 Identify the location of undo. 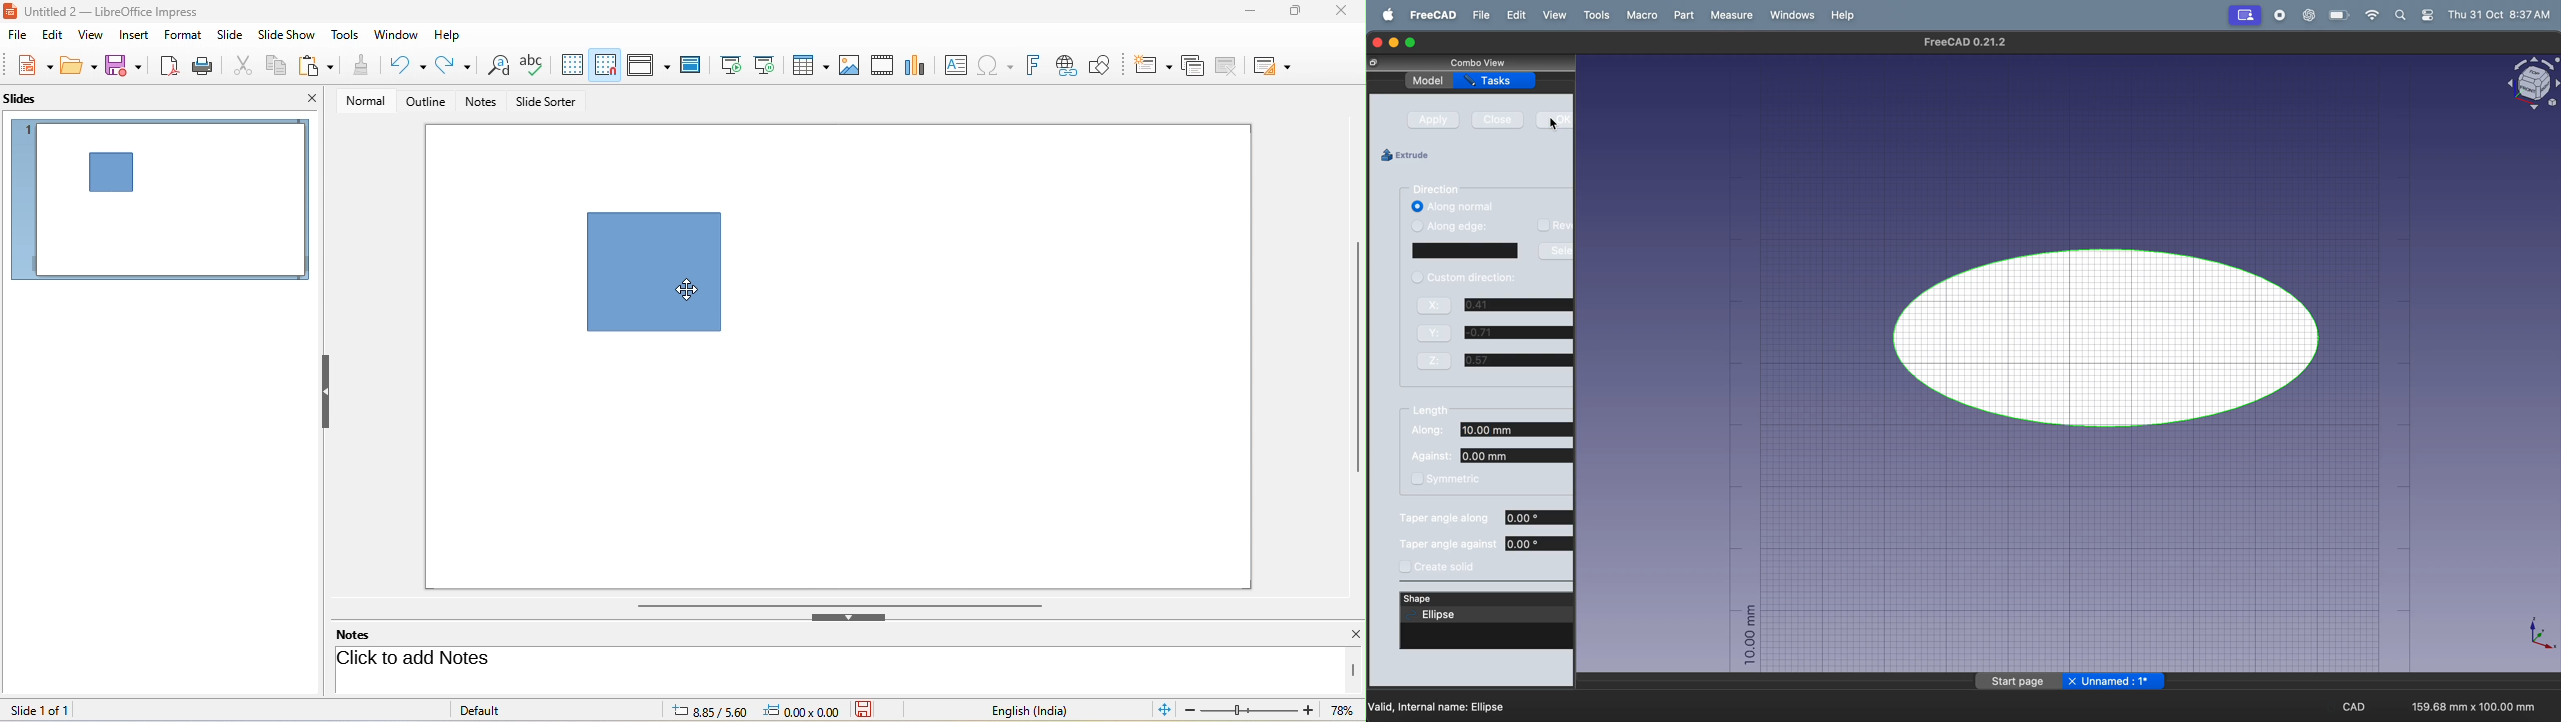
(410, 65).